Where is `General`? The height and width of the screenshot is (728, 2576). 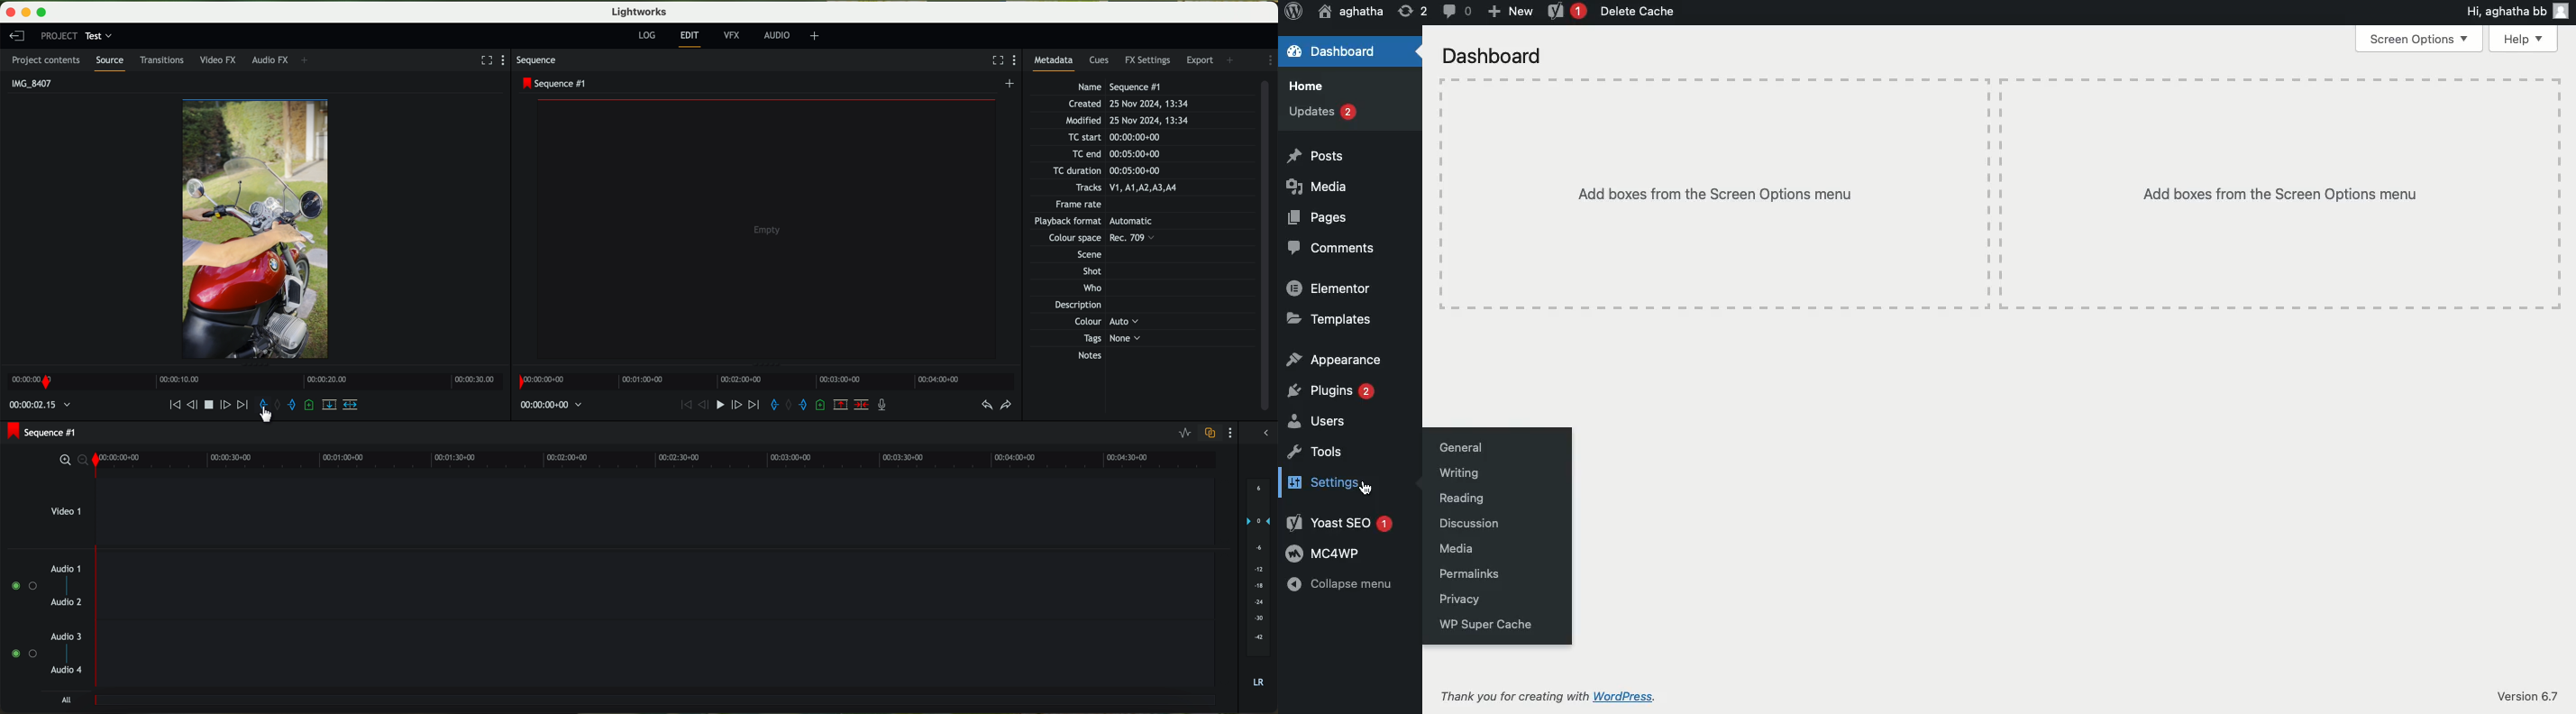
General is located at coordinates (1461, 447).